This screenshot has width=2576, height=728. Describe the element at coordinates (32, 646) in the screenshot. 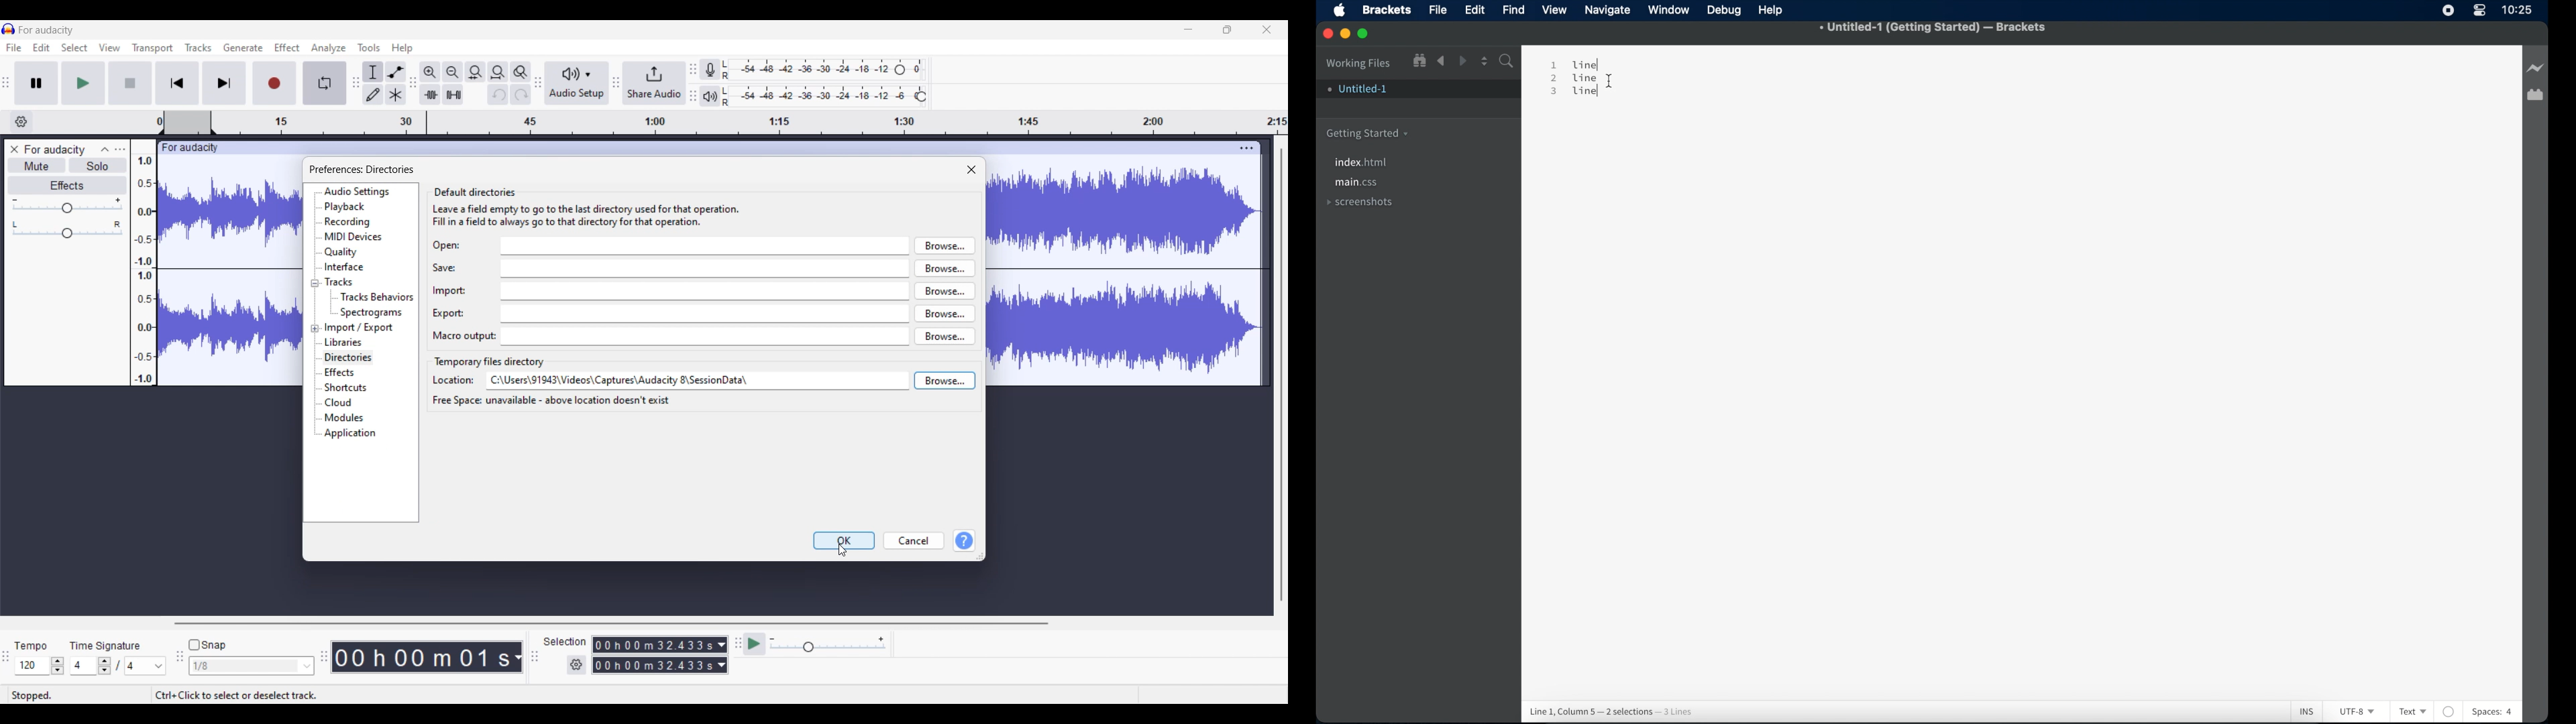

I see `Indicates Tempo settings` at that location.